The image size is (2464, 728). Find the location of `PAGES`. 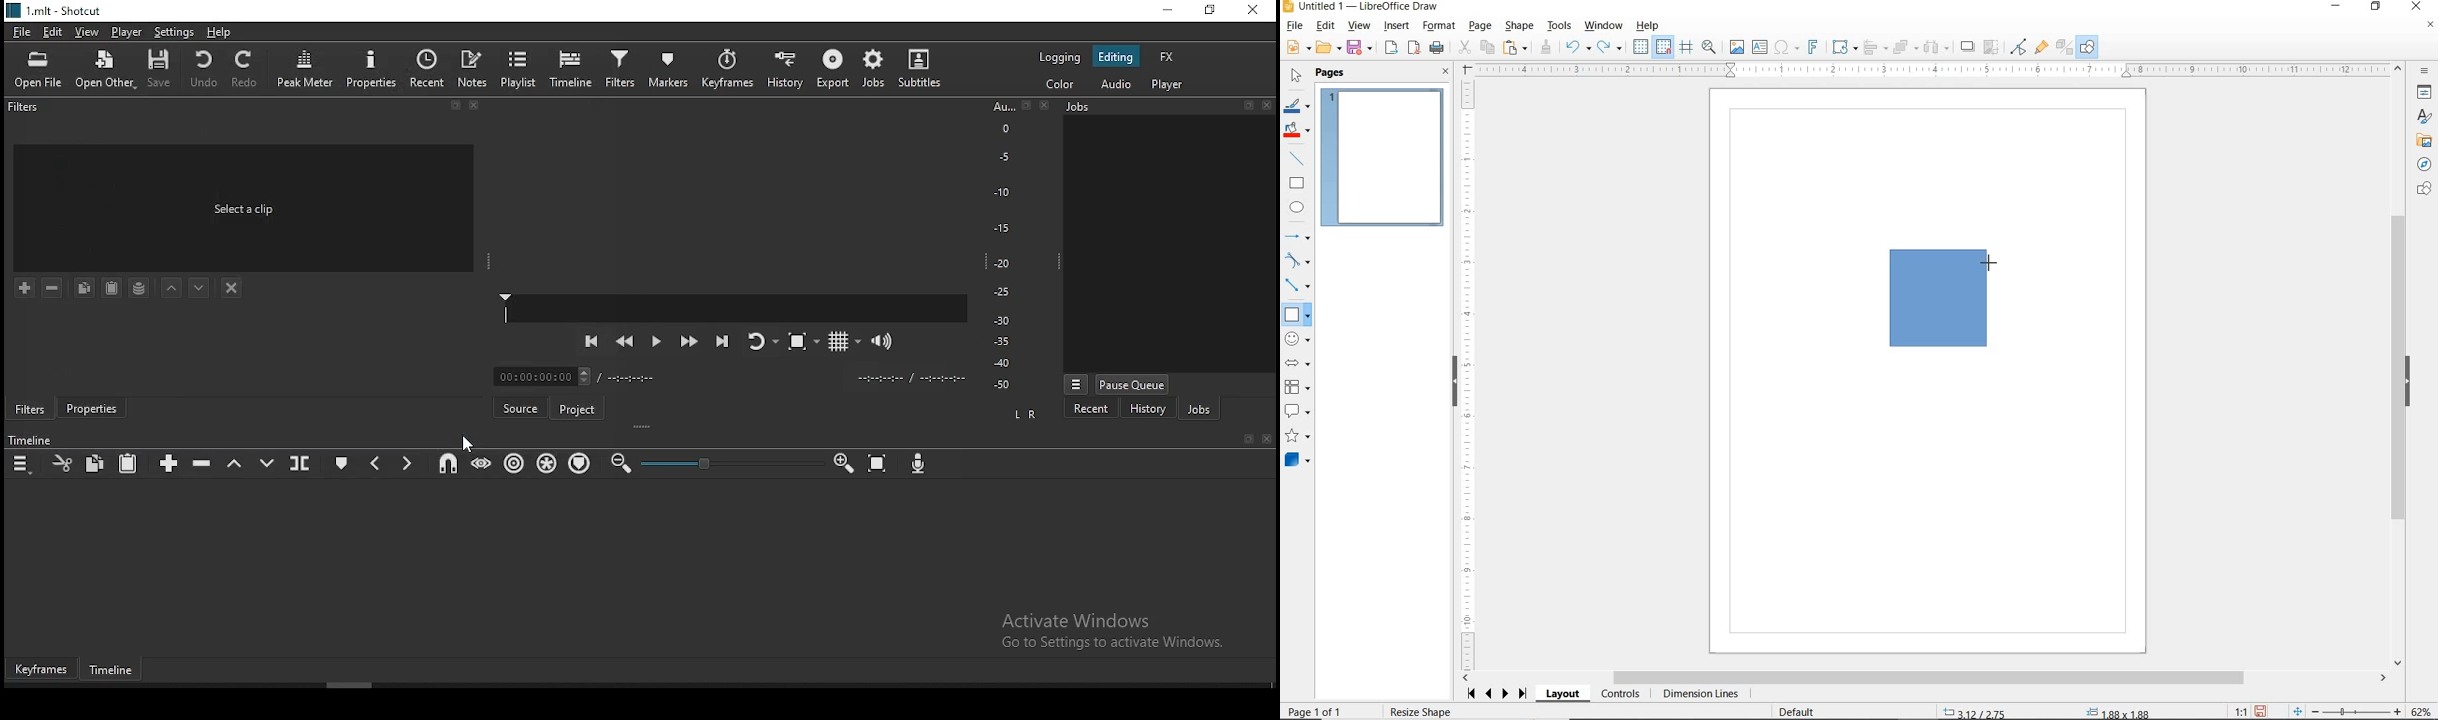

PAGES is located at coordinates (1332, 74).